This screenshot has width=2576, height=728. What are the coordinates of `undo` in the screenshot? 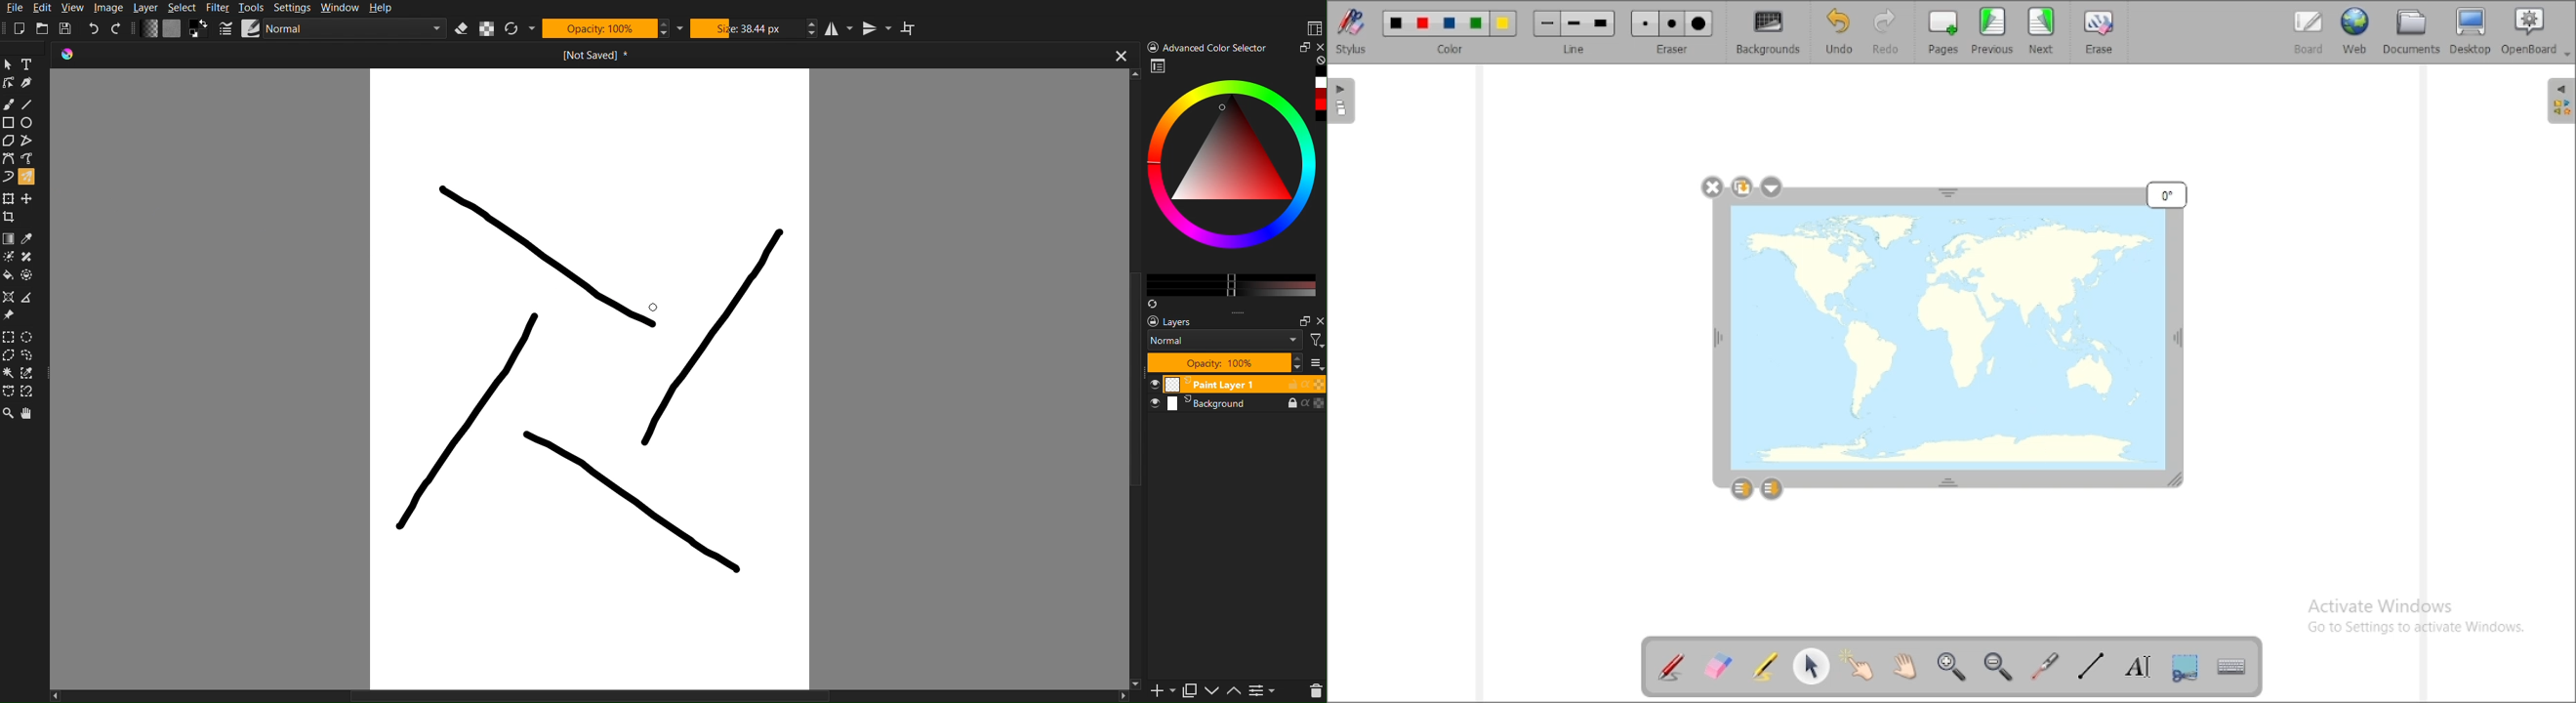 It's located at (1841, 31).